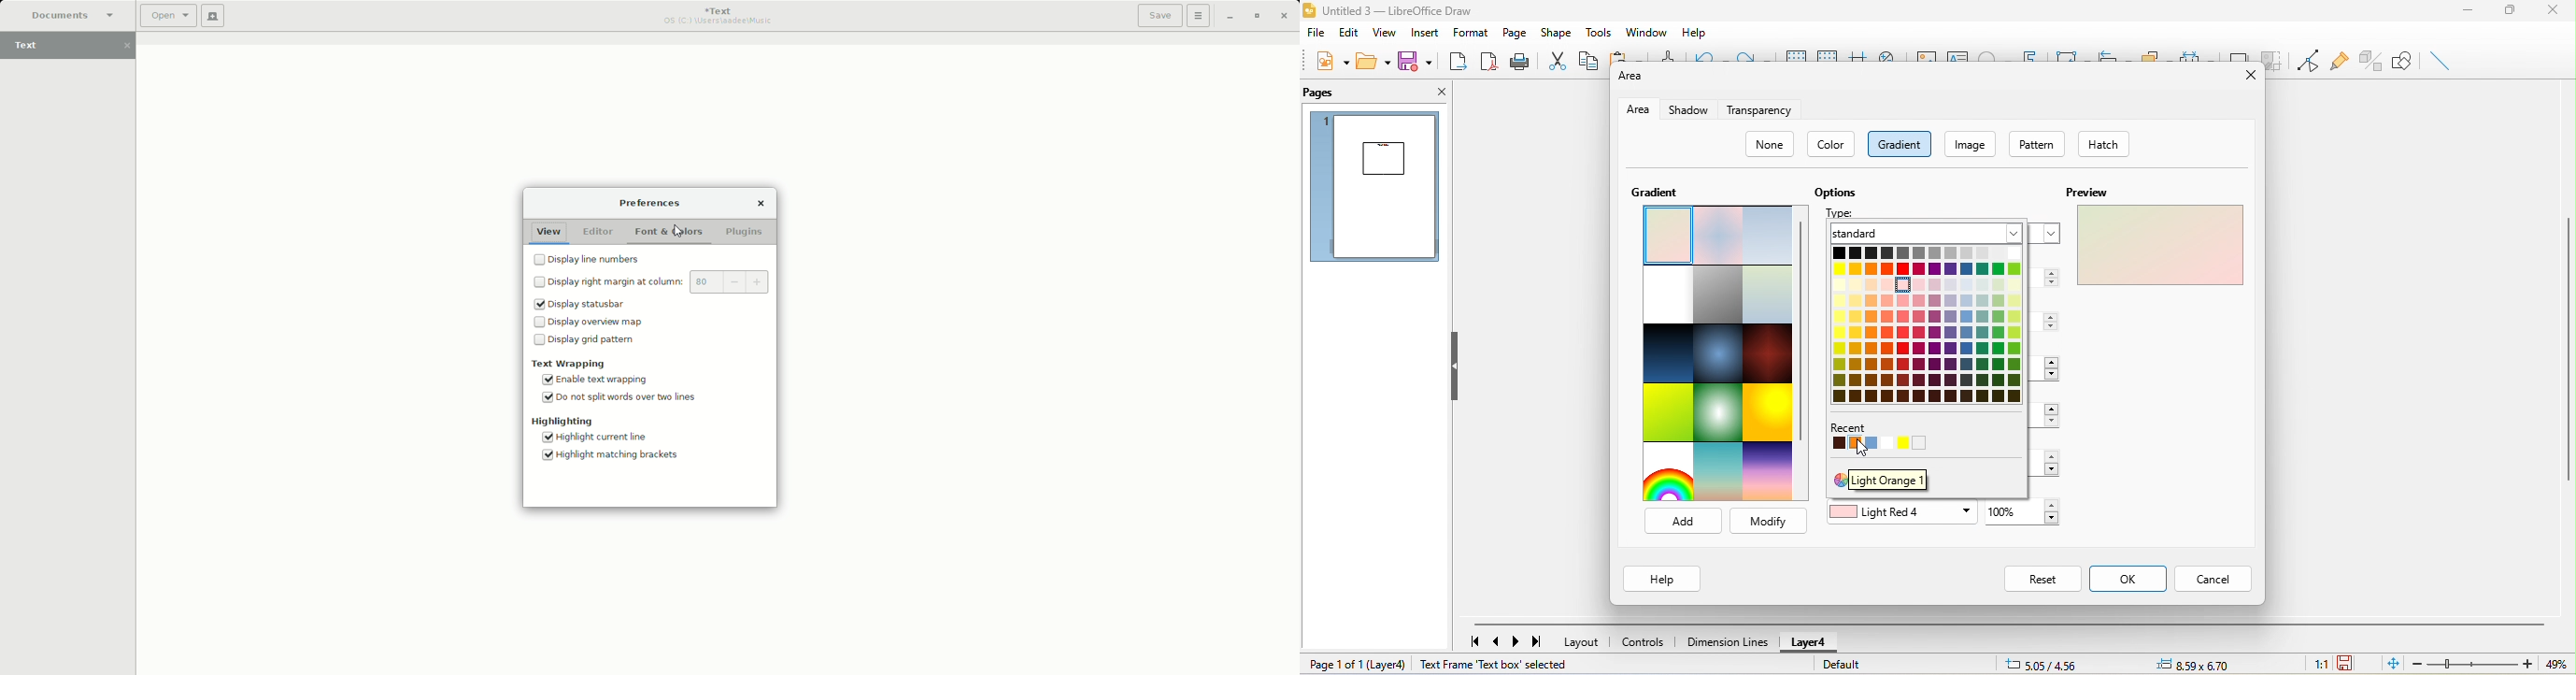 The width and height of the screenshot is (2576, 700). What do you see at coordinates (2240, 51) in the screenshot?
I see `shadow` at bounding box center [2240, 51].